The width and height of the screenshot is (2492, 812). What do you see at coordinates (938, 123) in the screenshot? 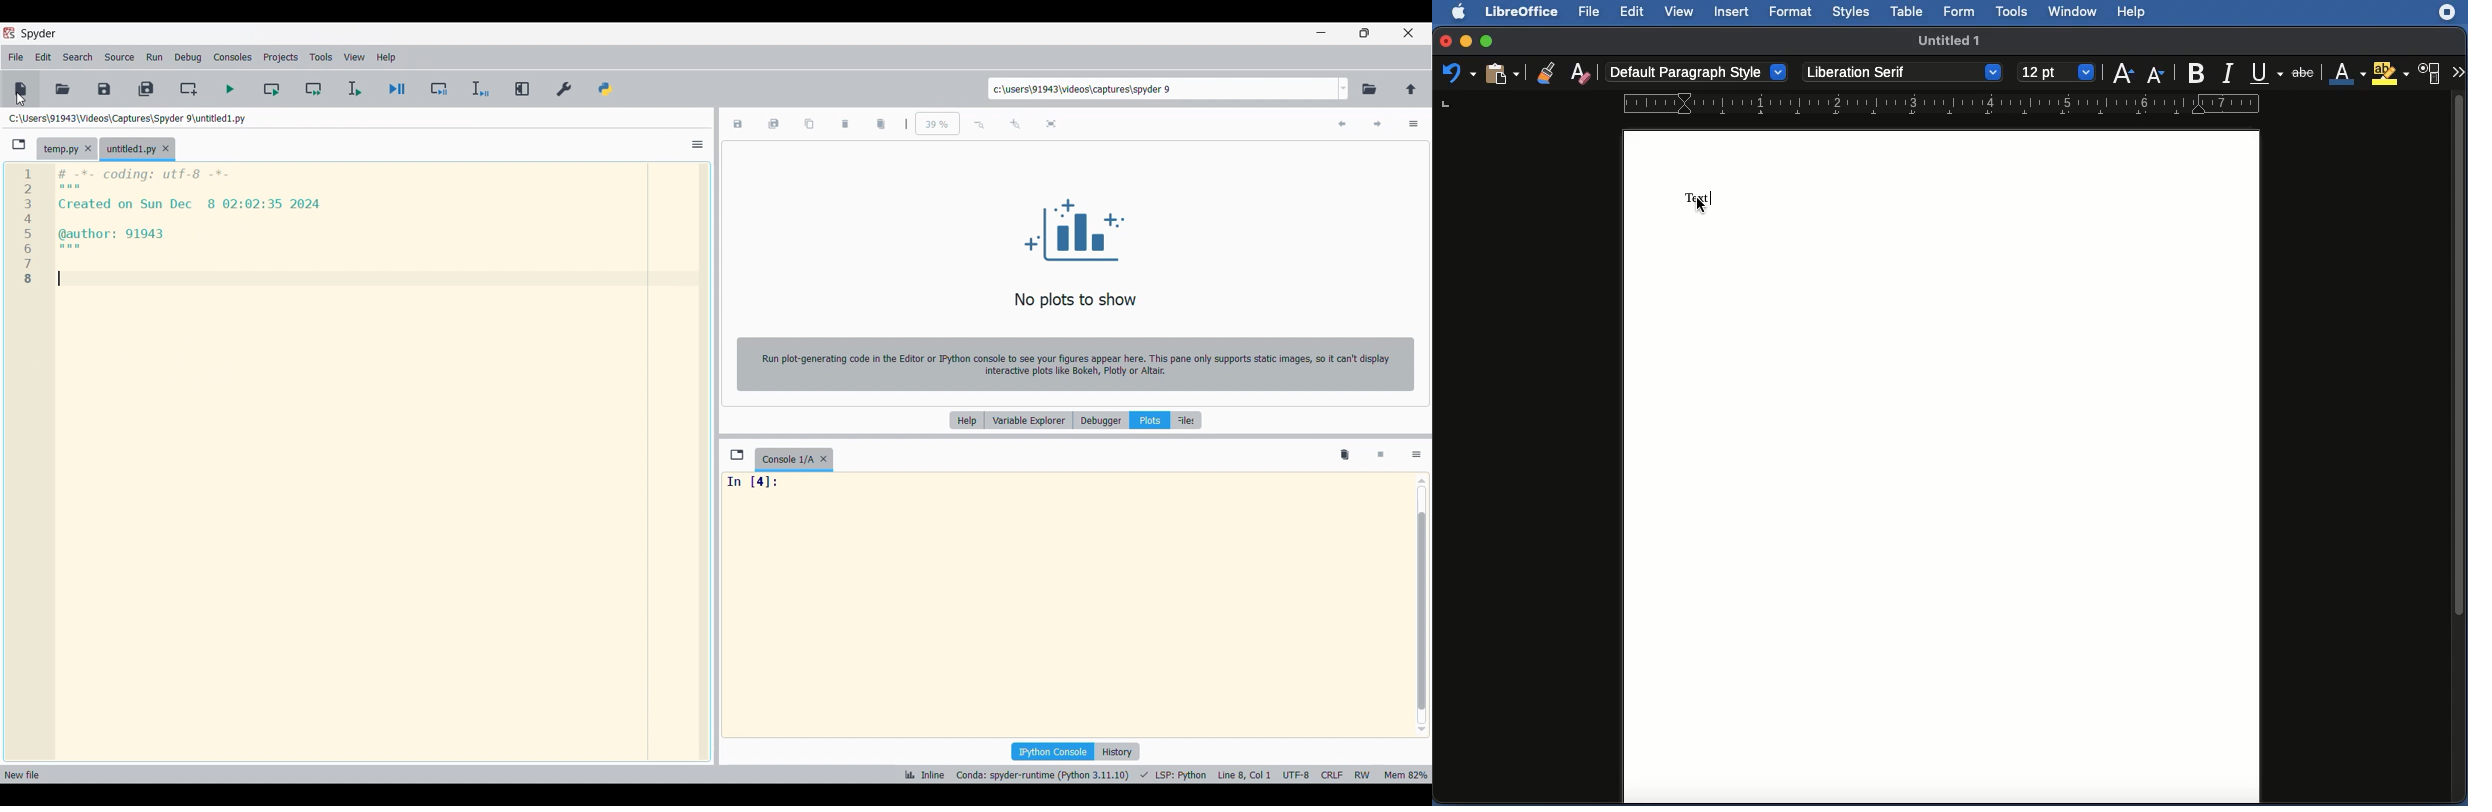
I see `Input zoom factor` at bounding box center [938, 123].